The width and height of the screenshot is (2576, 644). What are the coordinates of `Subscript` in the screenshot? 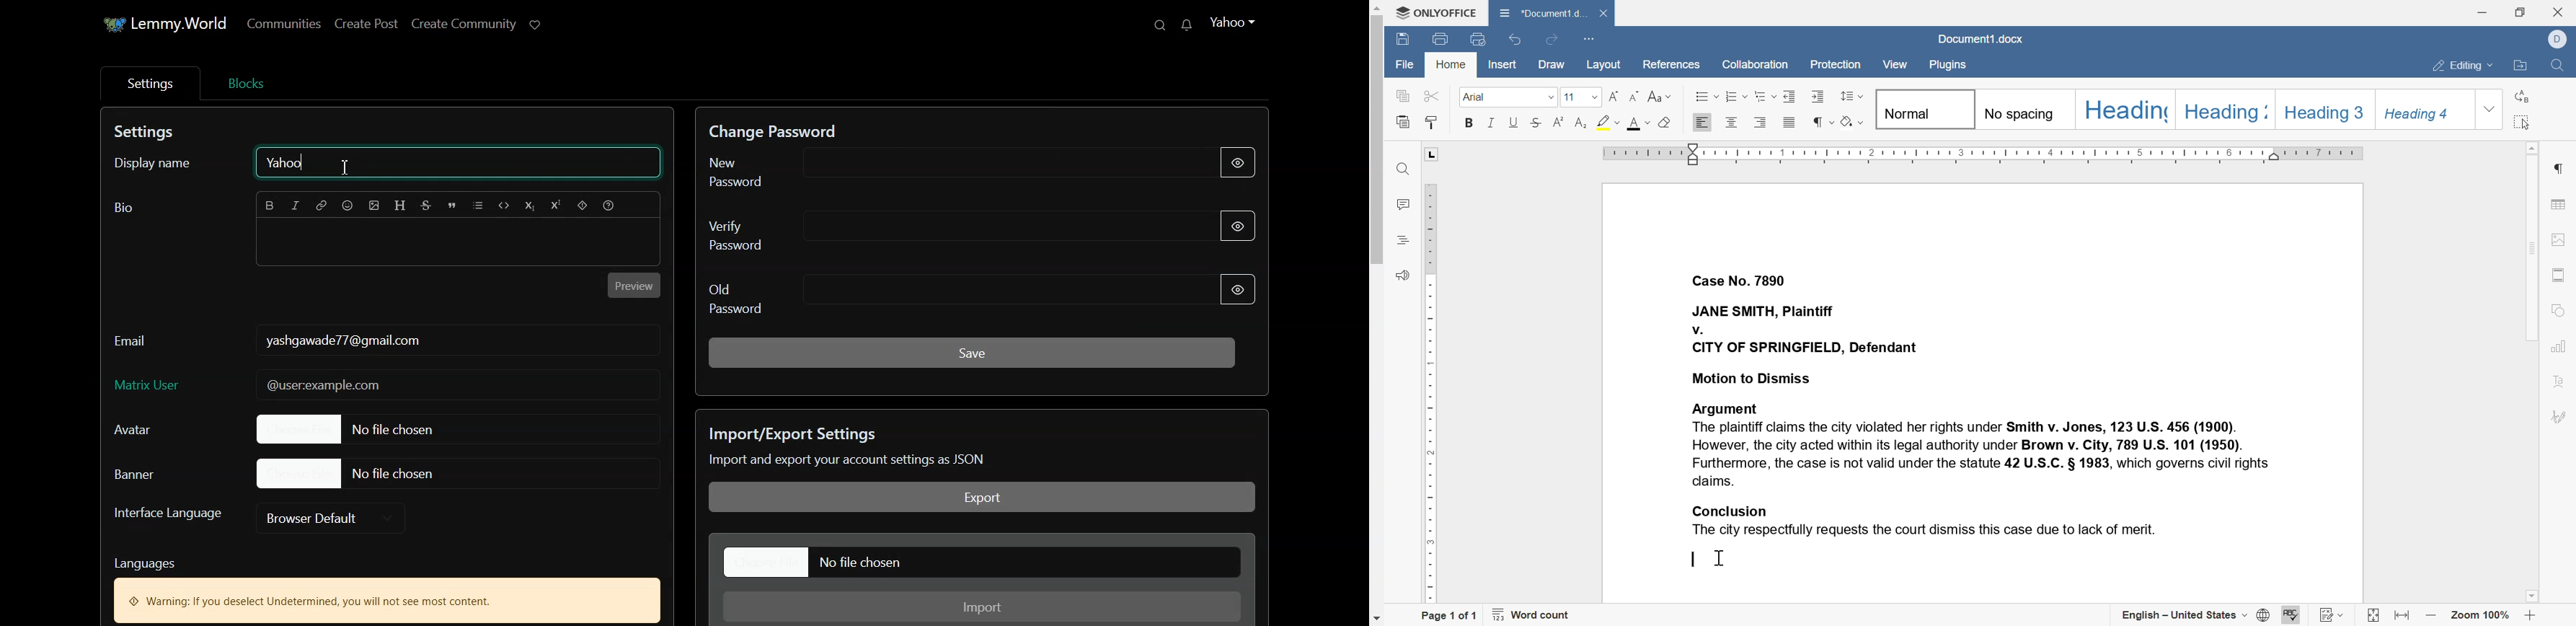 It's located at (530, 207).